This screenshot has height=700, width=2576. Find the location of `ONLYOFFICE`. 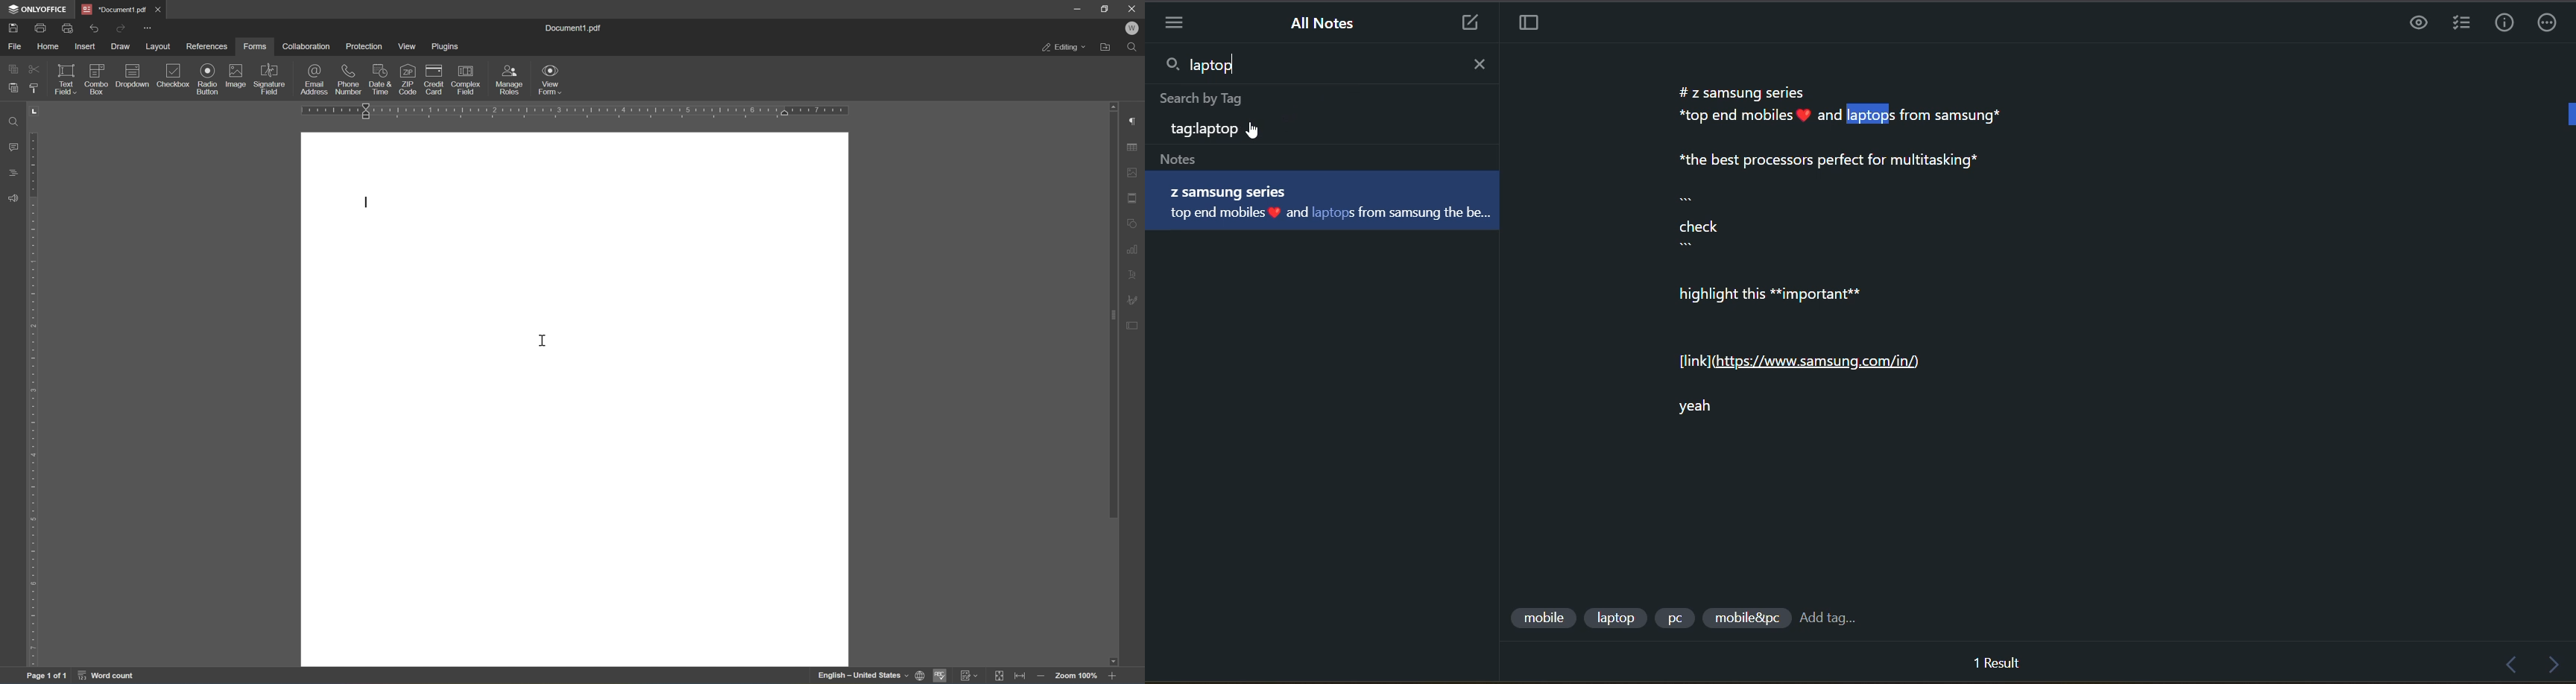

ONLYOFFICE is located at coordinates (36, 9).